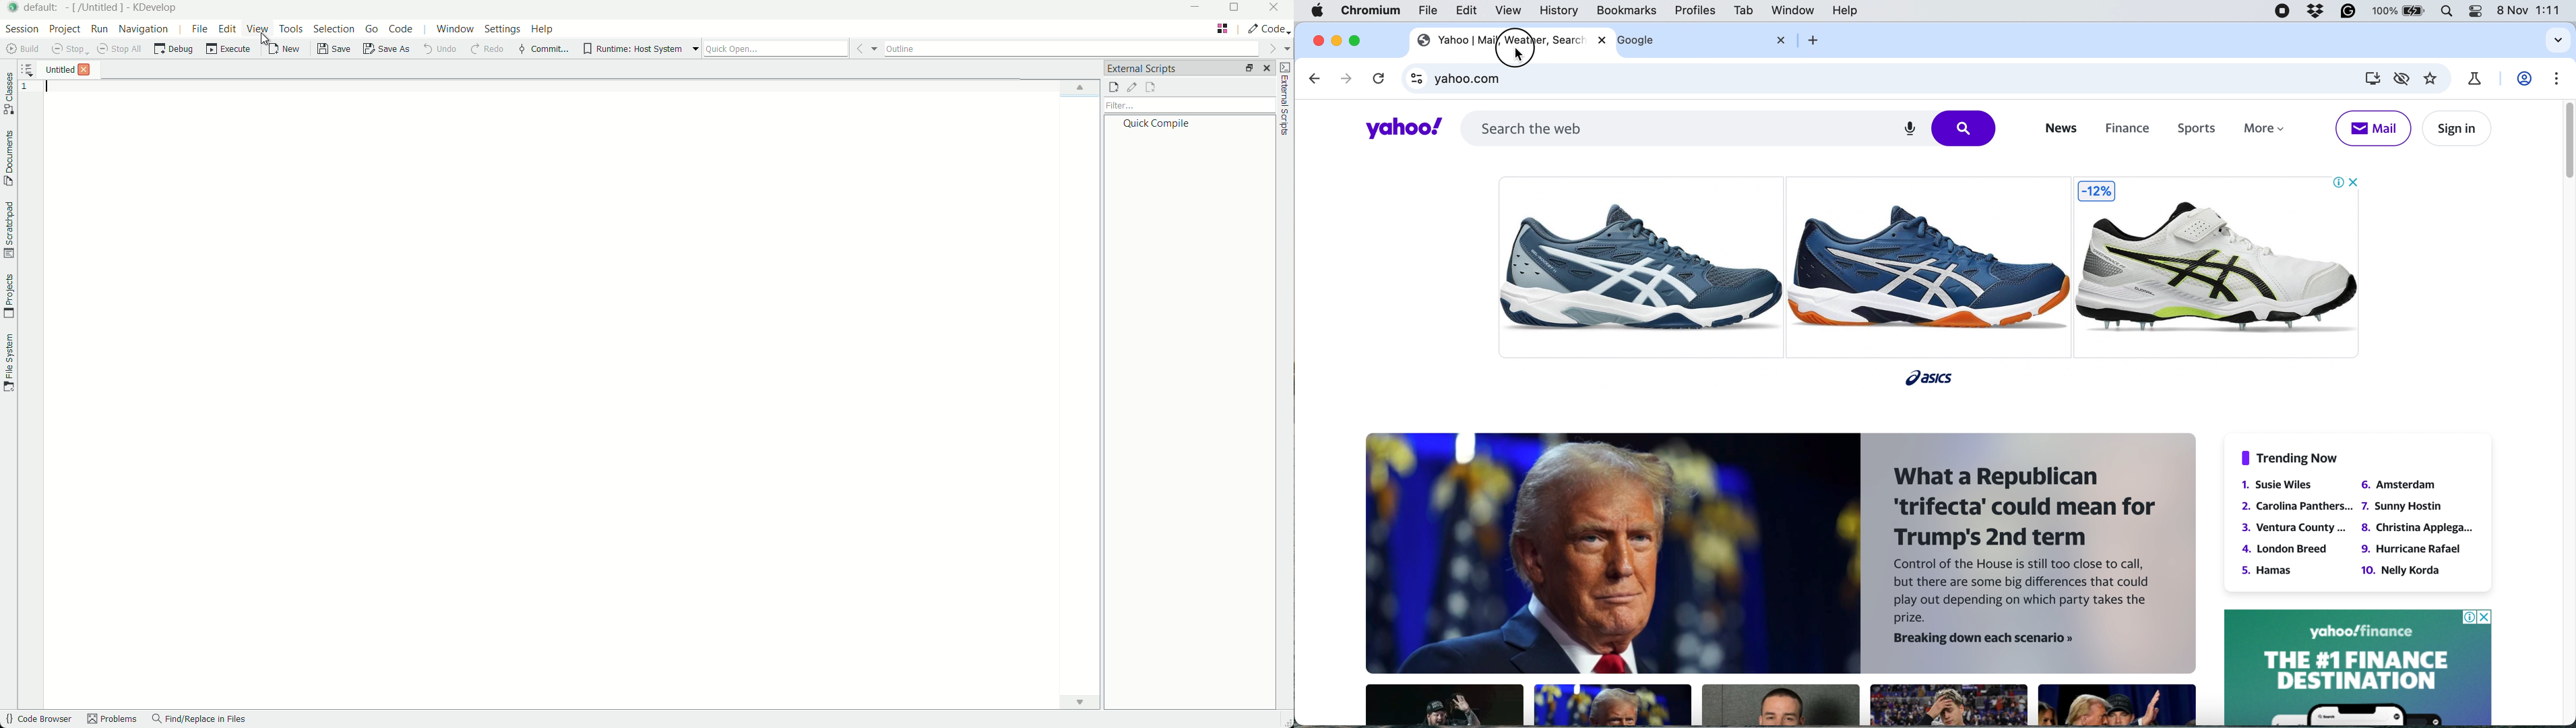 Image resolution: width=2576 pixels, height=728 pixels. What do you see at coordinates (1793, 10) in the screenshot?
I see `window` at bounding box center [1793, 10].